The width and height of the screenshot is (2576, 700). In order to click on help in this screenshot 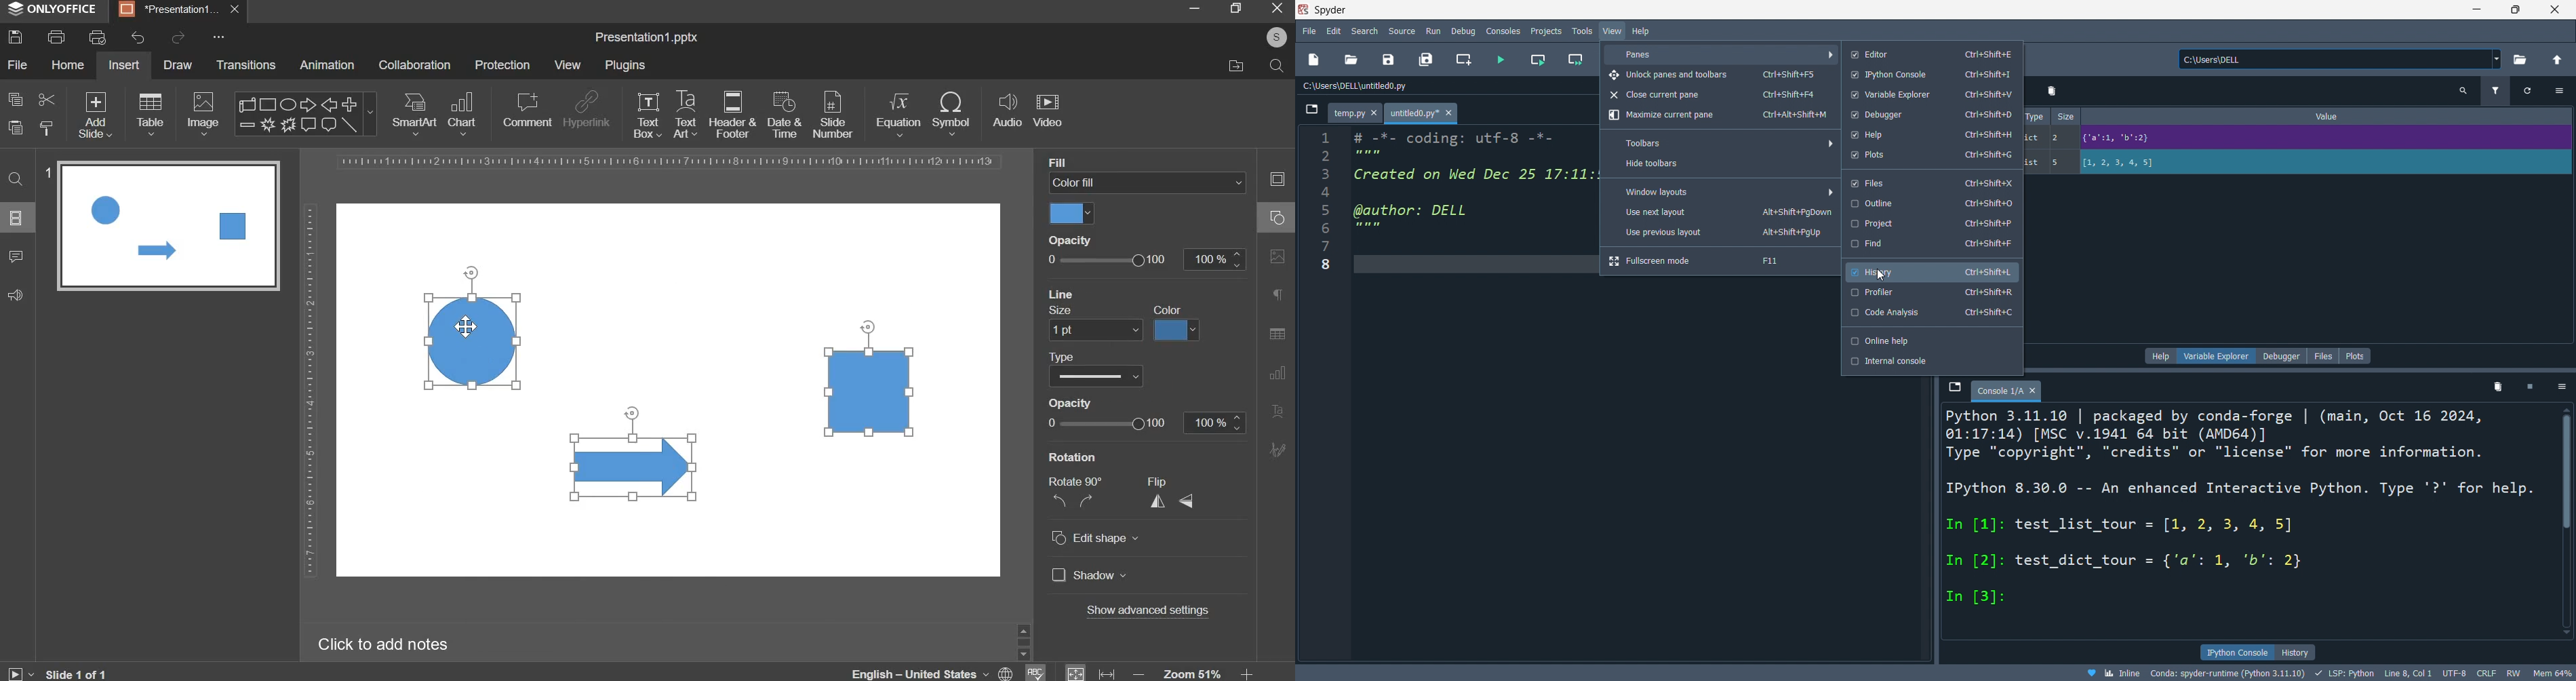, I will do `click(1931, 134)`.